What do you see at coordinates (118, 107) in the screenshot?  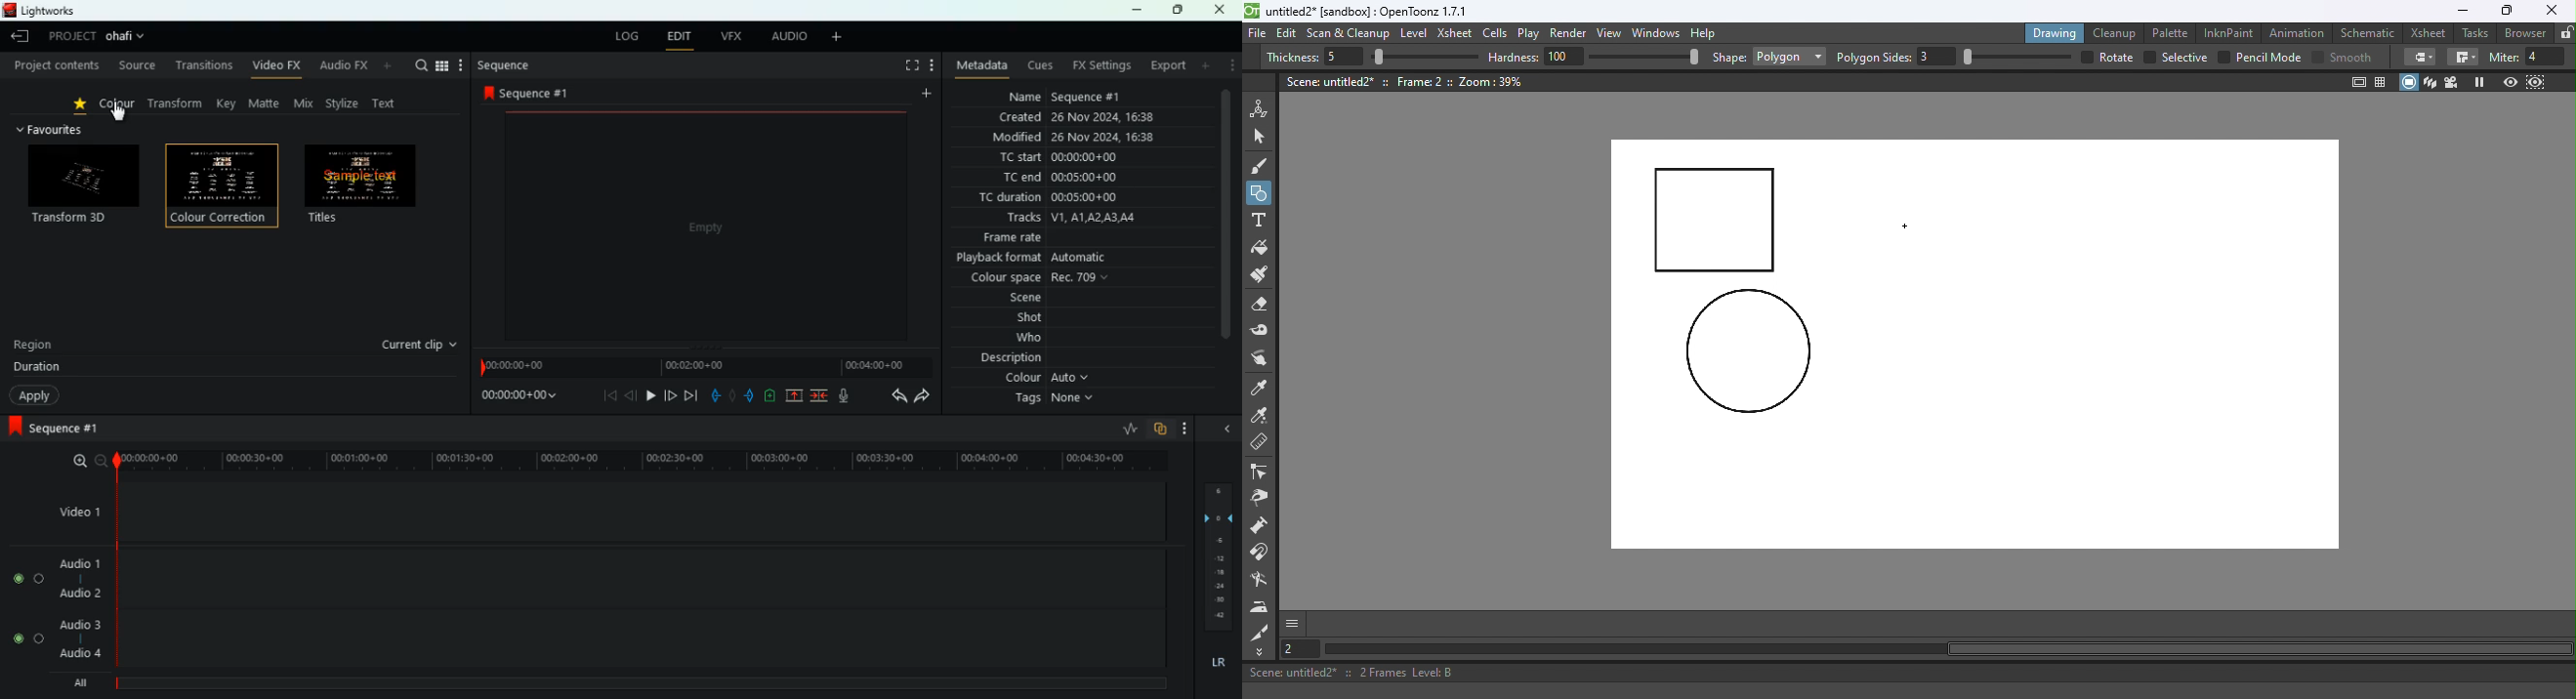 I see `colour` at bounding box center [118, 107].